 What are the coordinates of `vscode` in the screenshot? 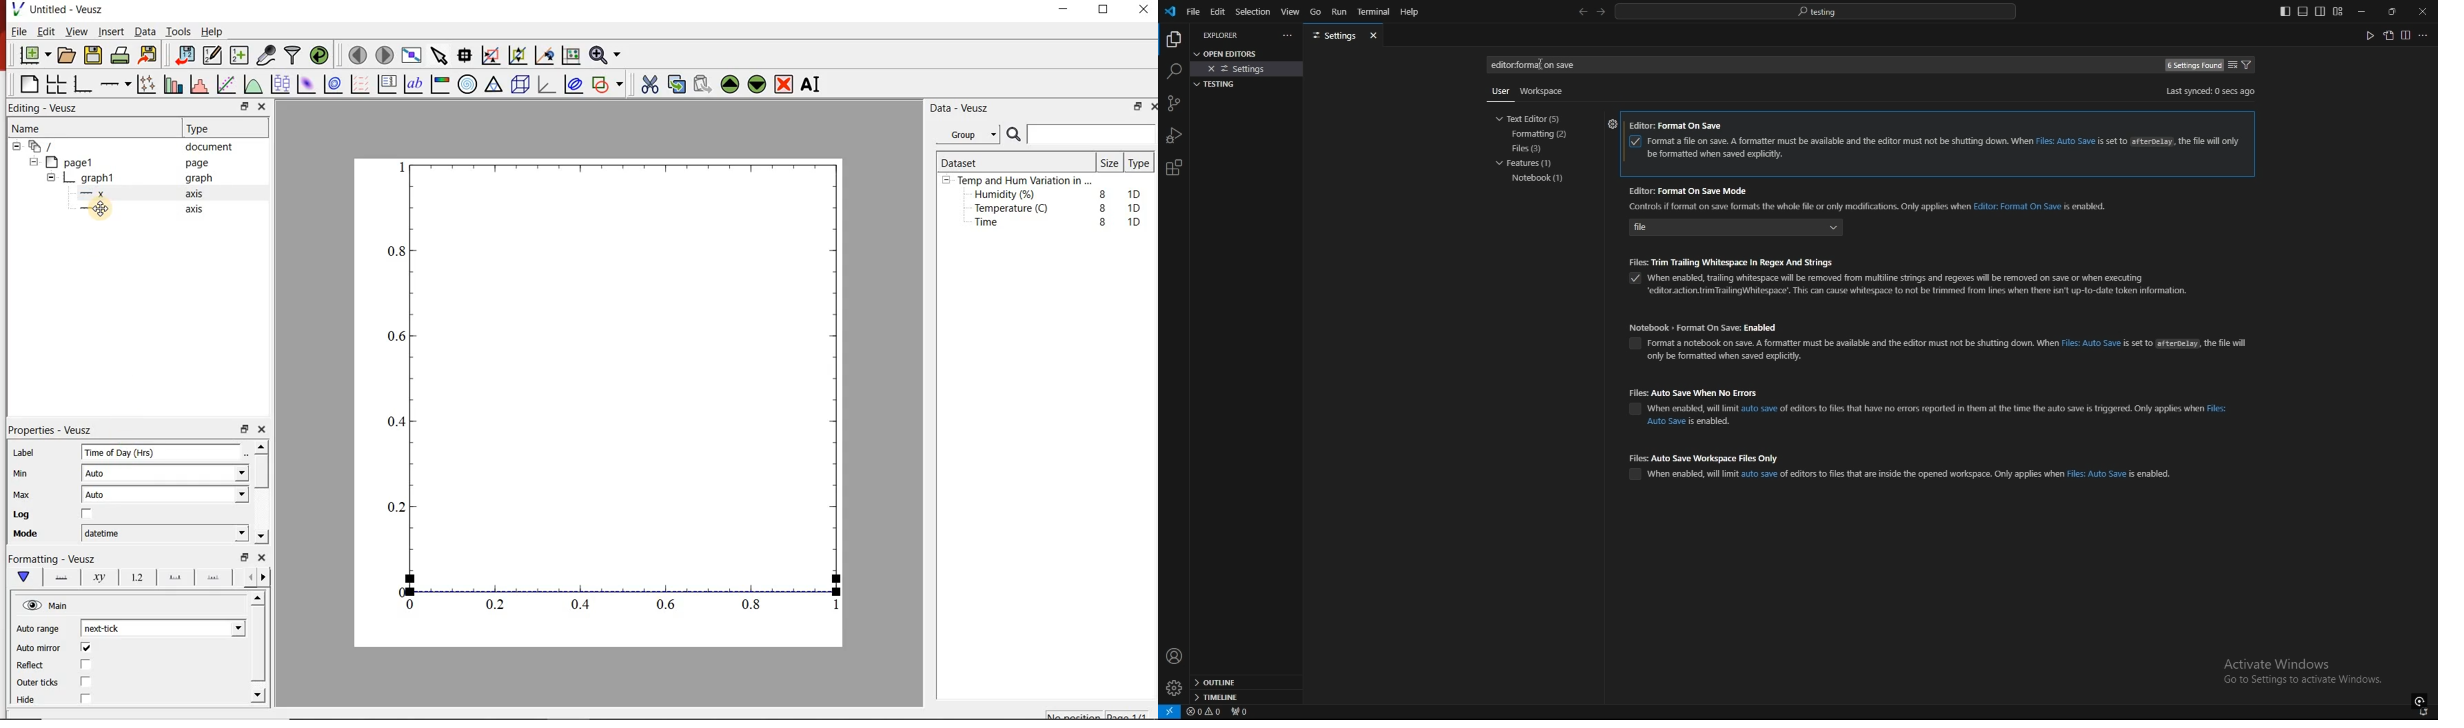 It's located at (1169, 12).